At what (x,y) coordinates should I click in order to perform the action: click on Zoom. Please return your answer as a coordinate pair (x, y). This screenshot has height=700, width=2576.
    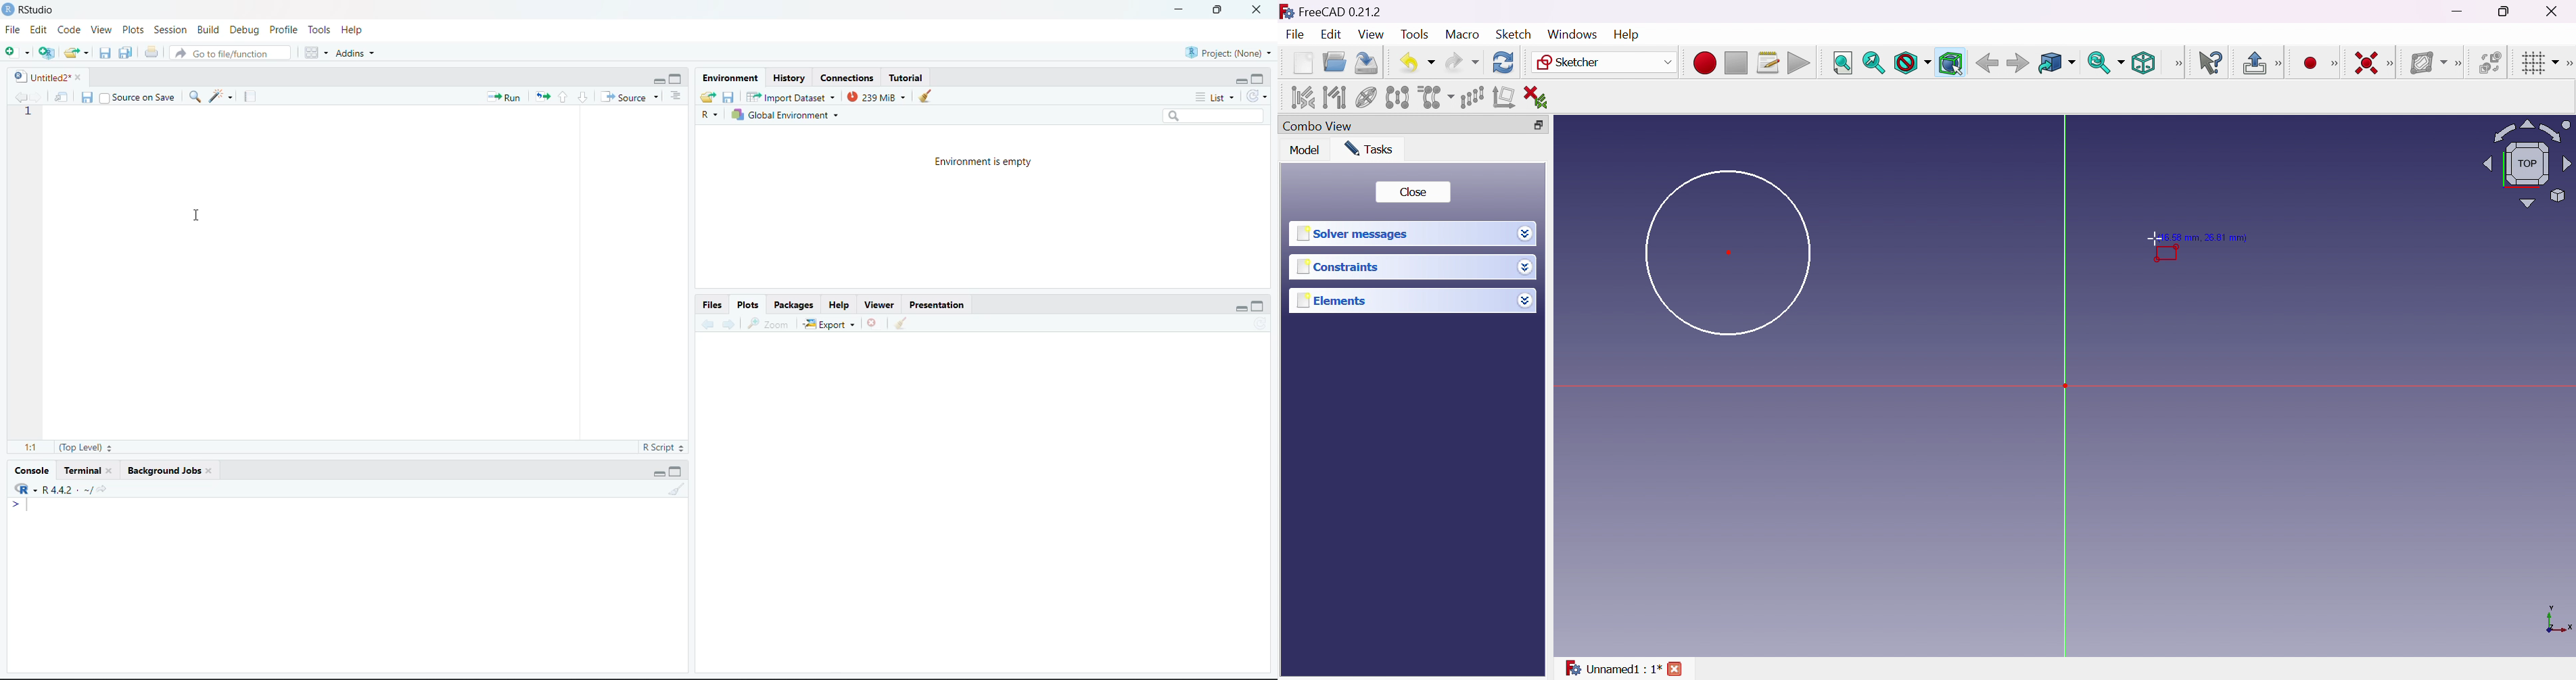
    Looking at the image, I should click on (773, 324).